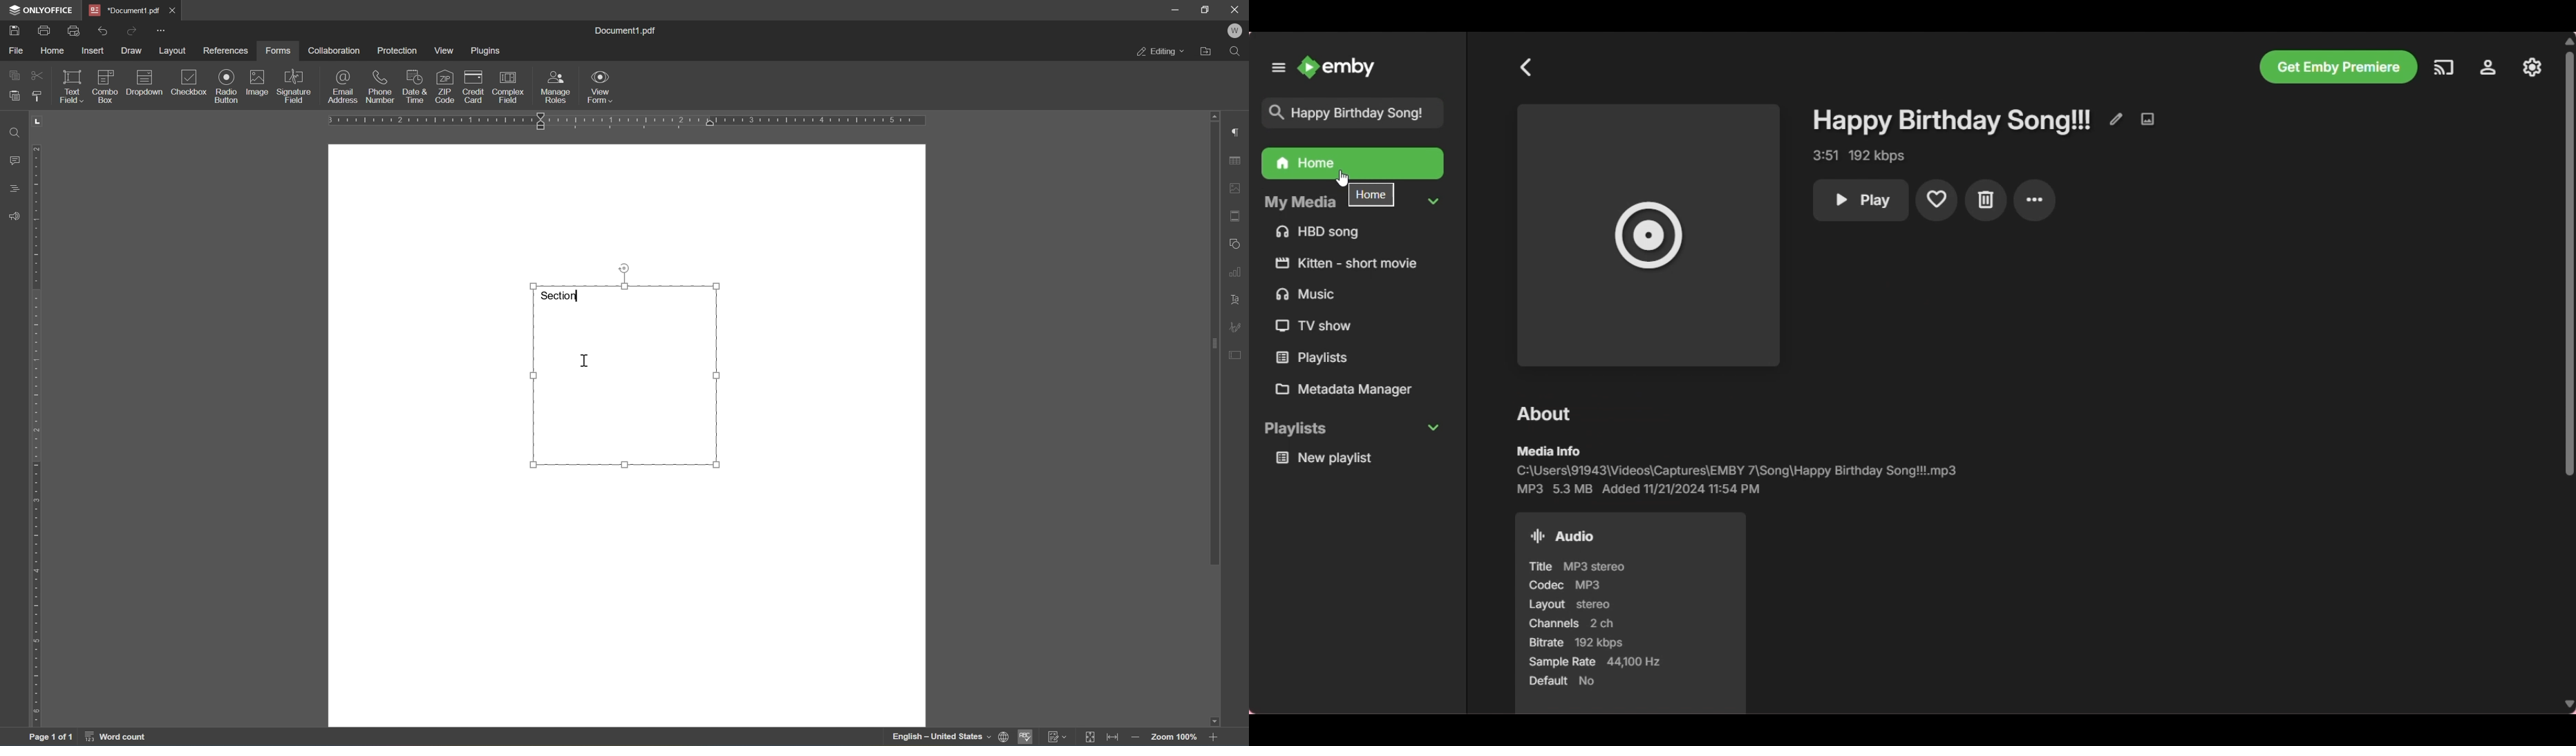 Image resolution: width=2576 pixels, height=756 pixels. I want to click on zoom out, so click(1138, 738).